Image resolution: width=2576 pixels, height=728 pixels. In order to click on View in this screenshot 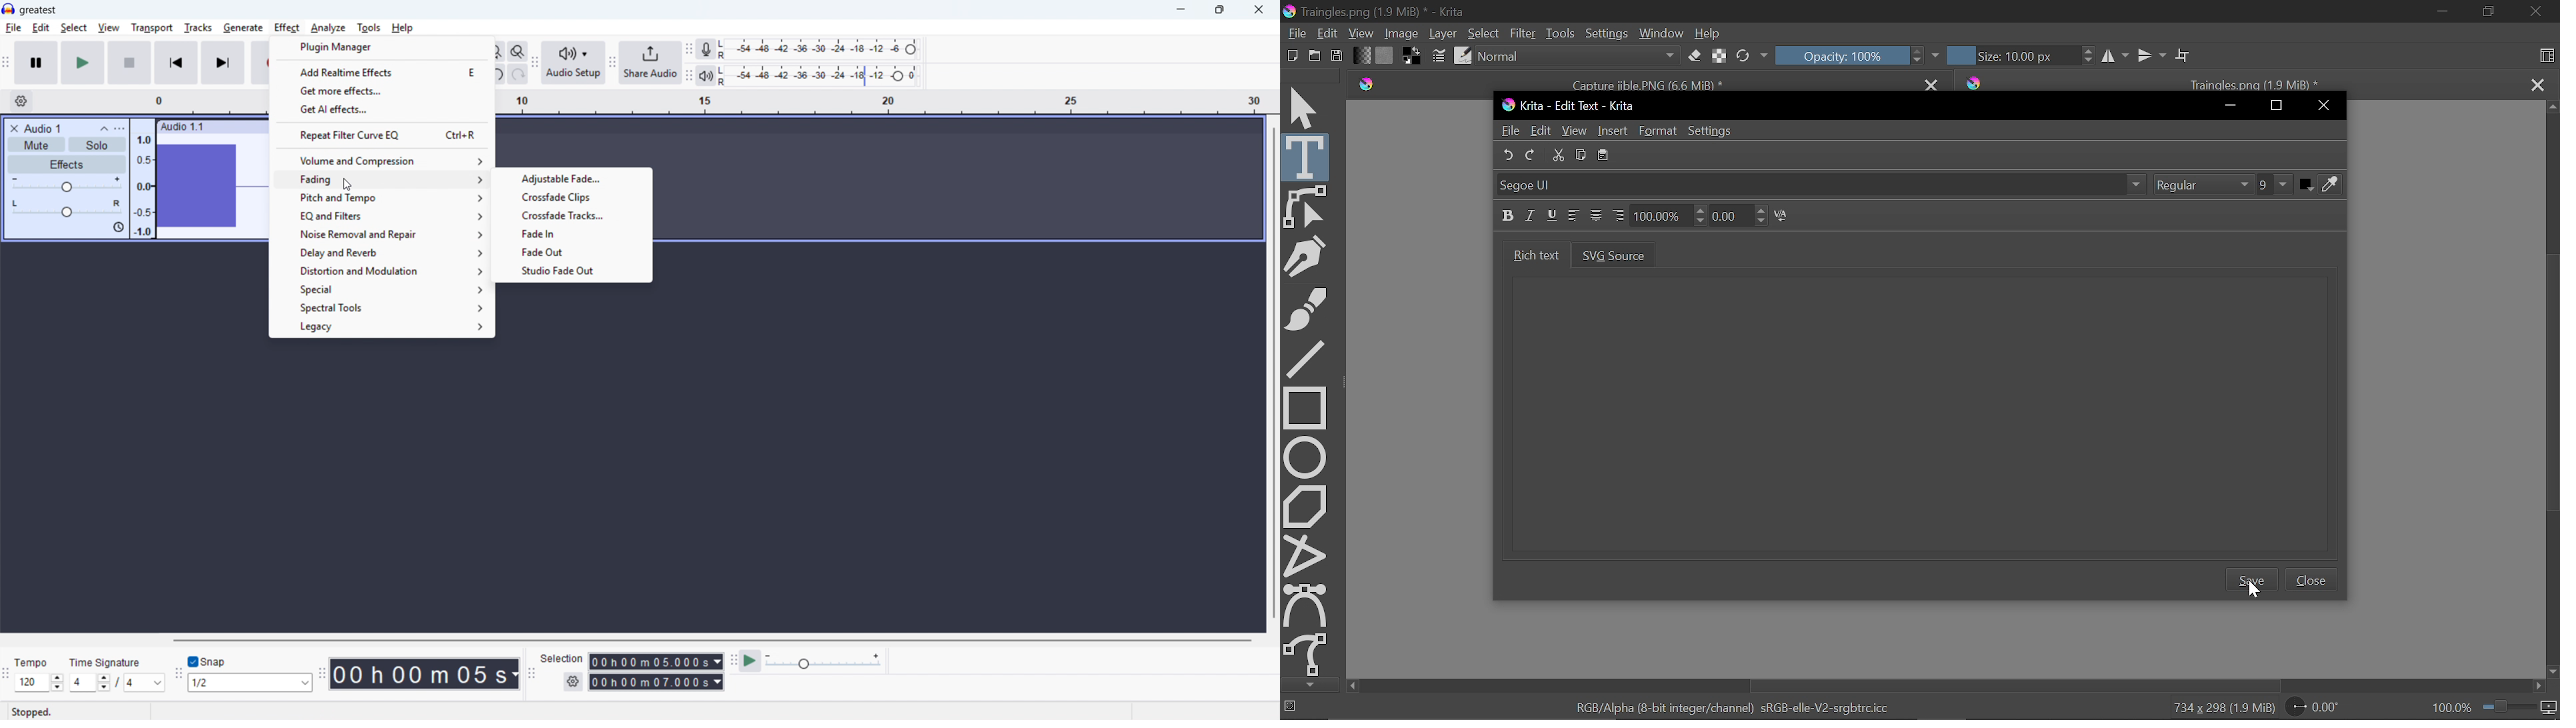, I will do `click(1363, 33)`.